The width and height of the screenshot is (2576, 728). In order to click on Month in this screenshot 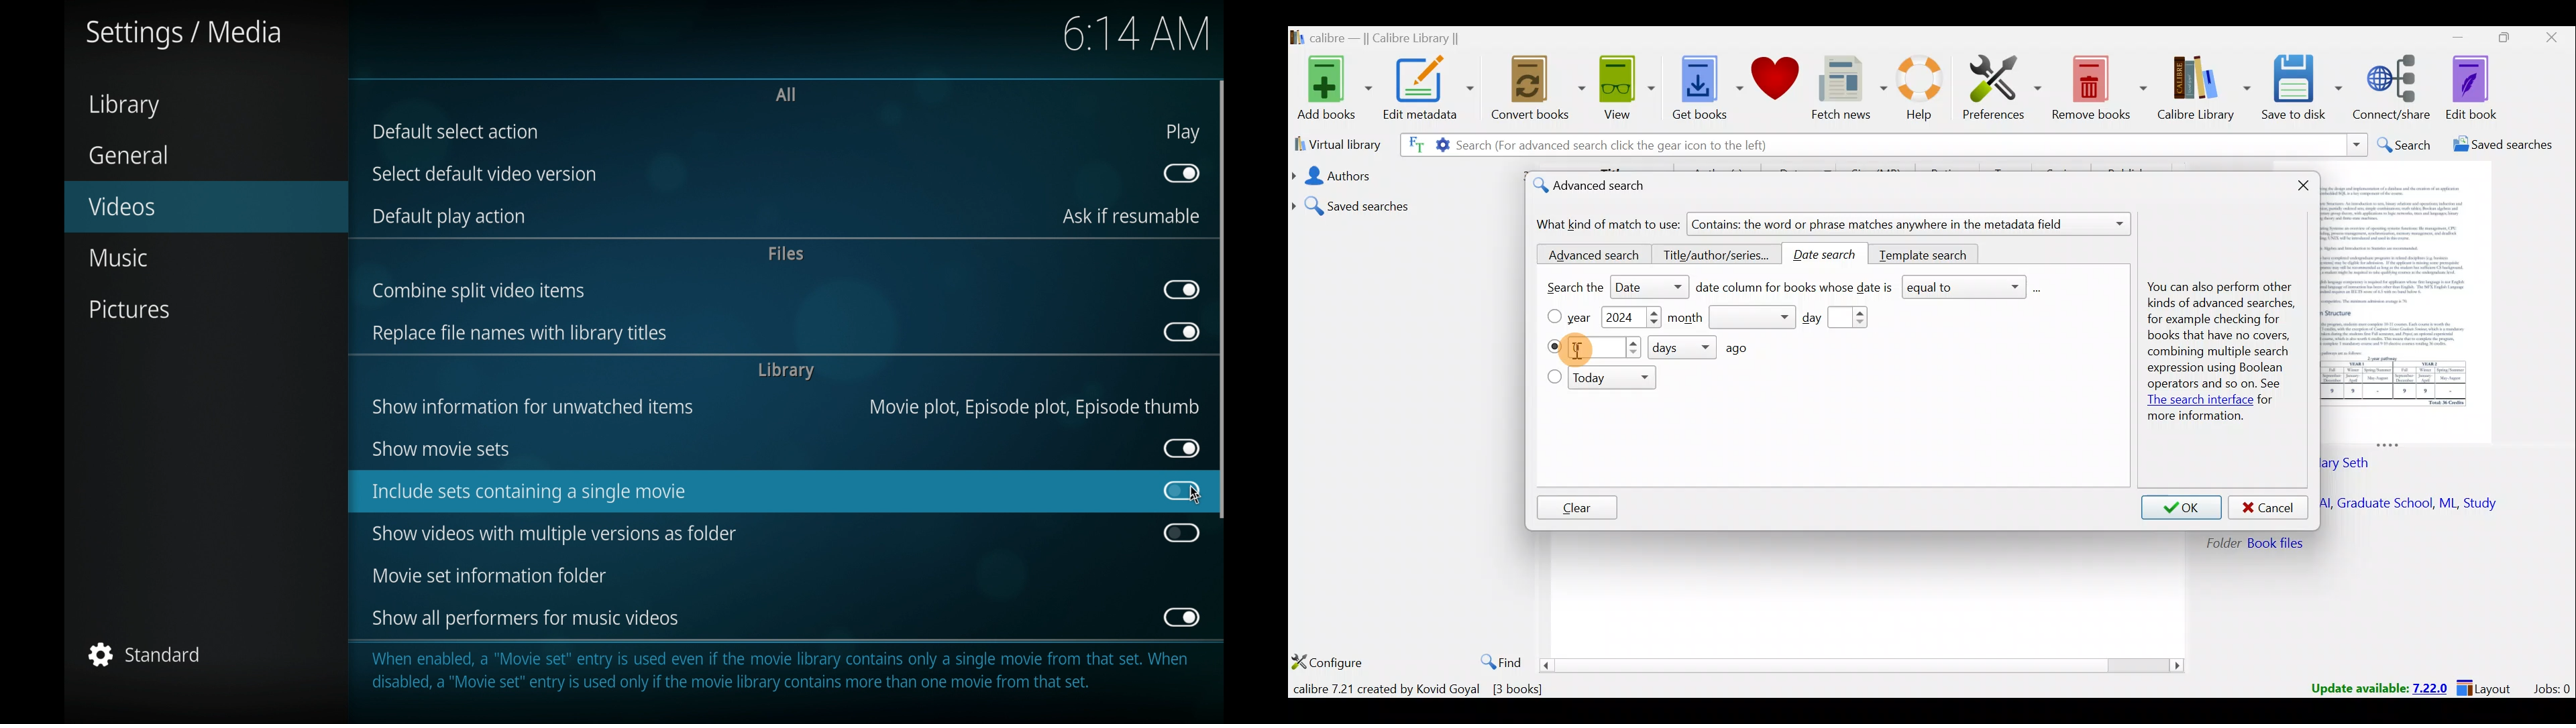, I will do `click(1731, 318)`.